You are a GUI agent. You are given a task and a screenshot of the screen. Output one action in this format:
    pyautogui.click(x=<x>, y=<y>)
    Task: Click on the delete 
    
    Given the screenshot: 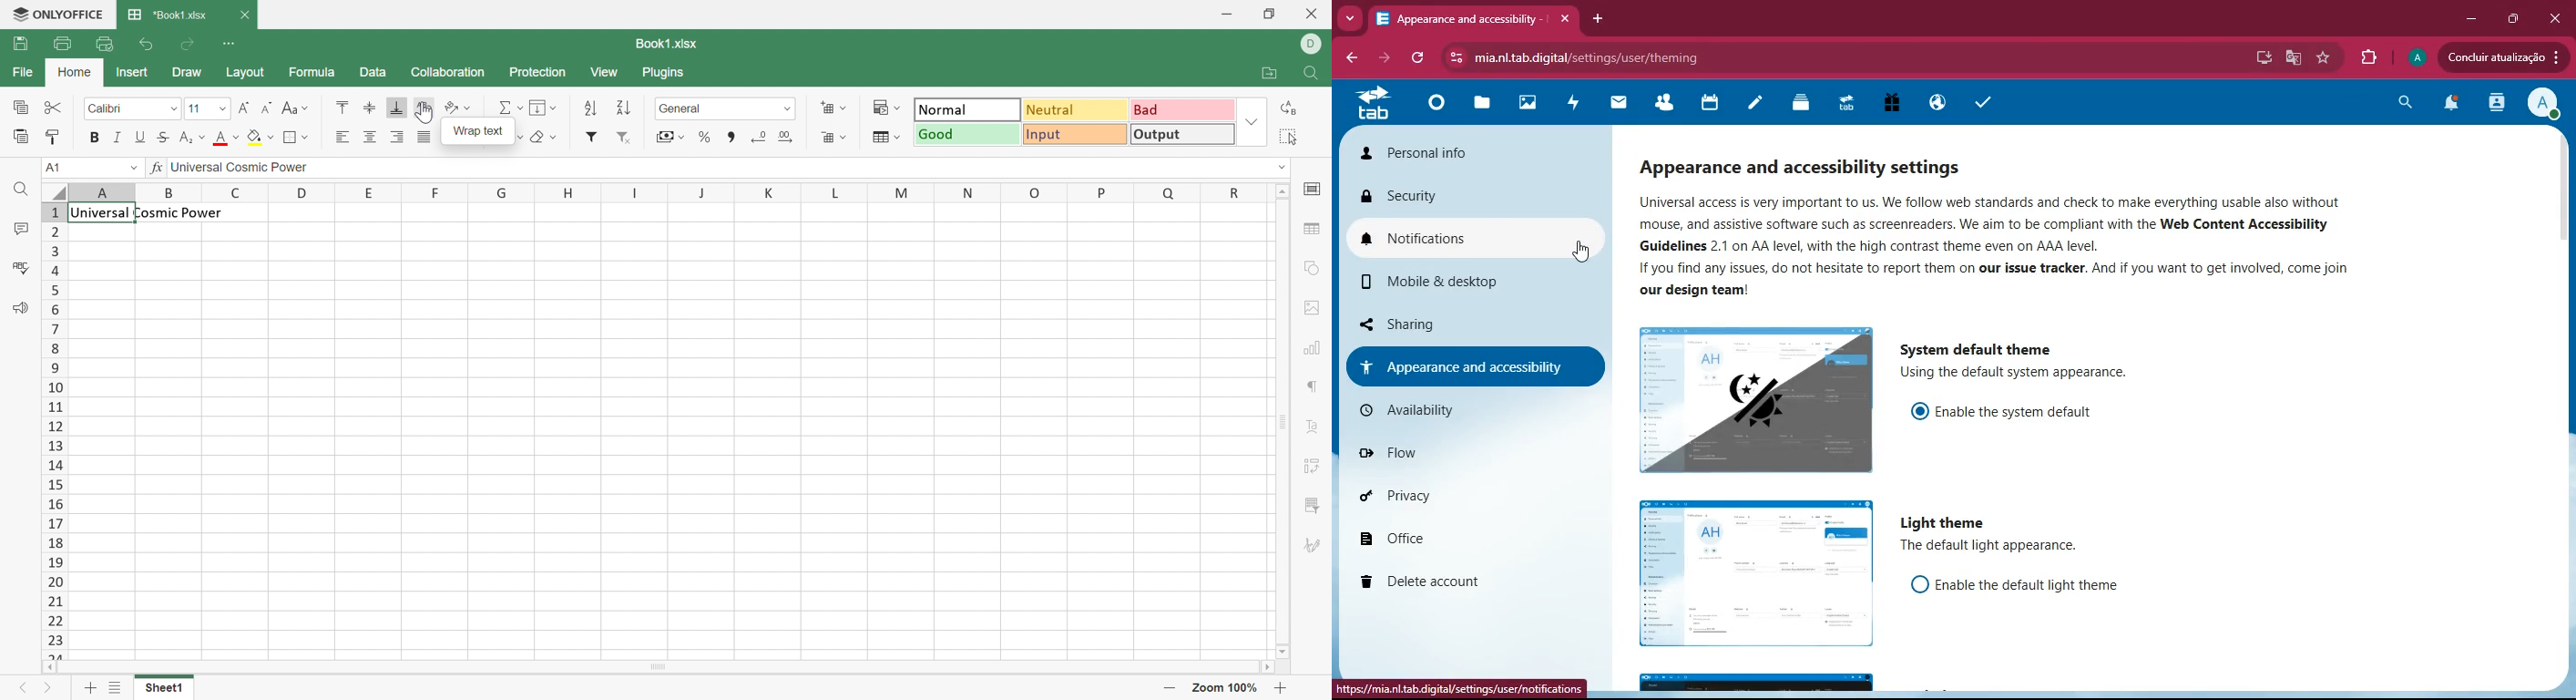 What is the action you would take?
    pyautogui.click(x=1457, y=576)
    